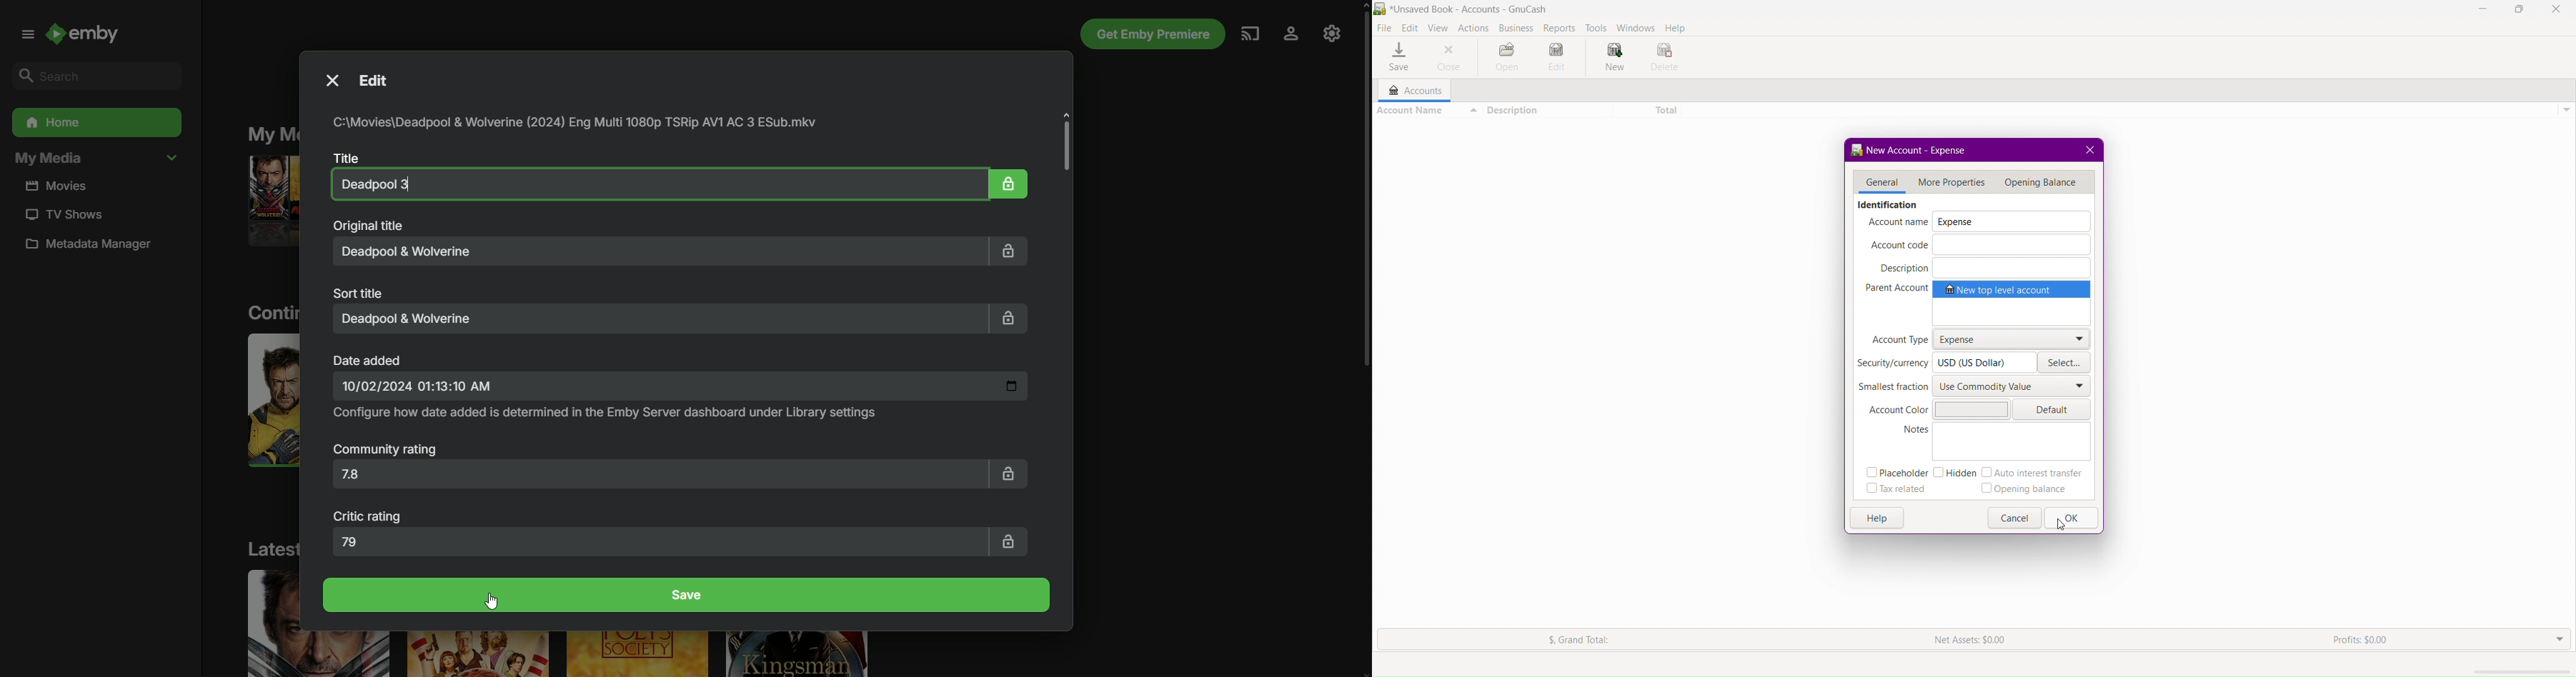  Describe the element at coordinates (1896, 490) in the screenshot. I see `Tax related` at that location.